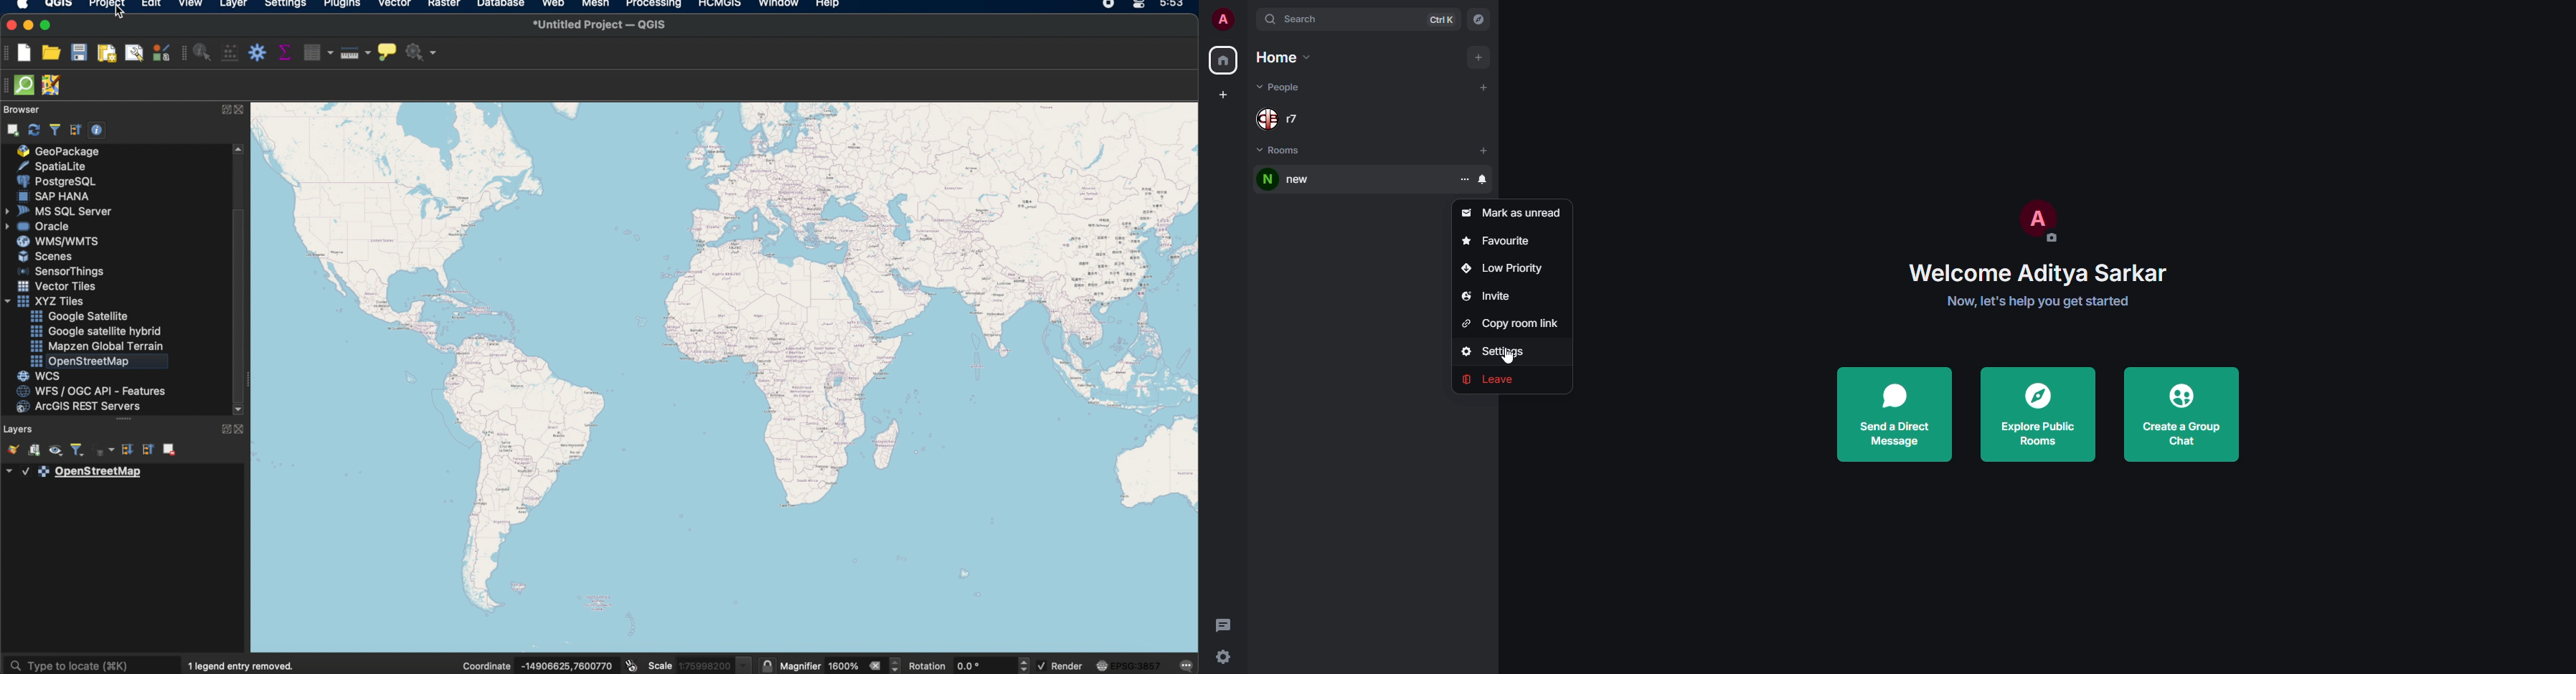 The image size is (2576, 700). I want to click on ctrl K, so click(1442, 19).